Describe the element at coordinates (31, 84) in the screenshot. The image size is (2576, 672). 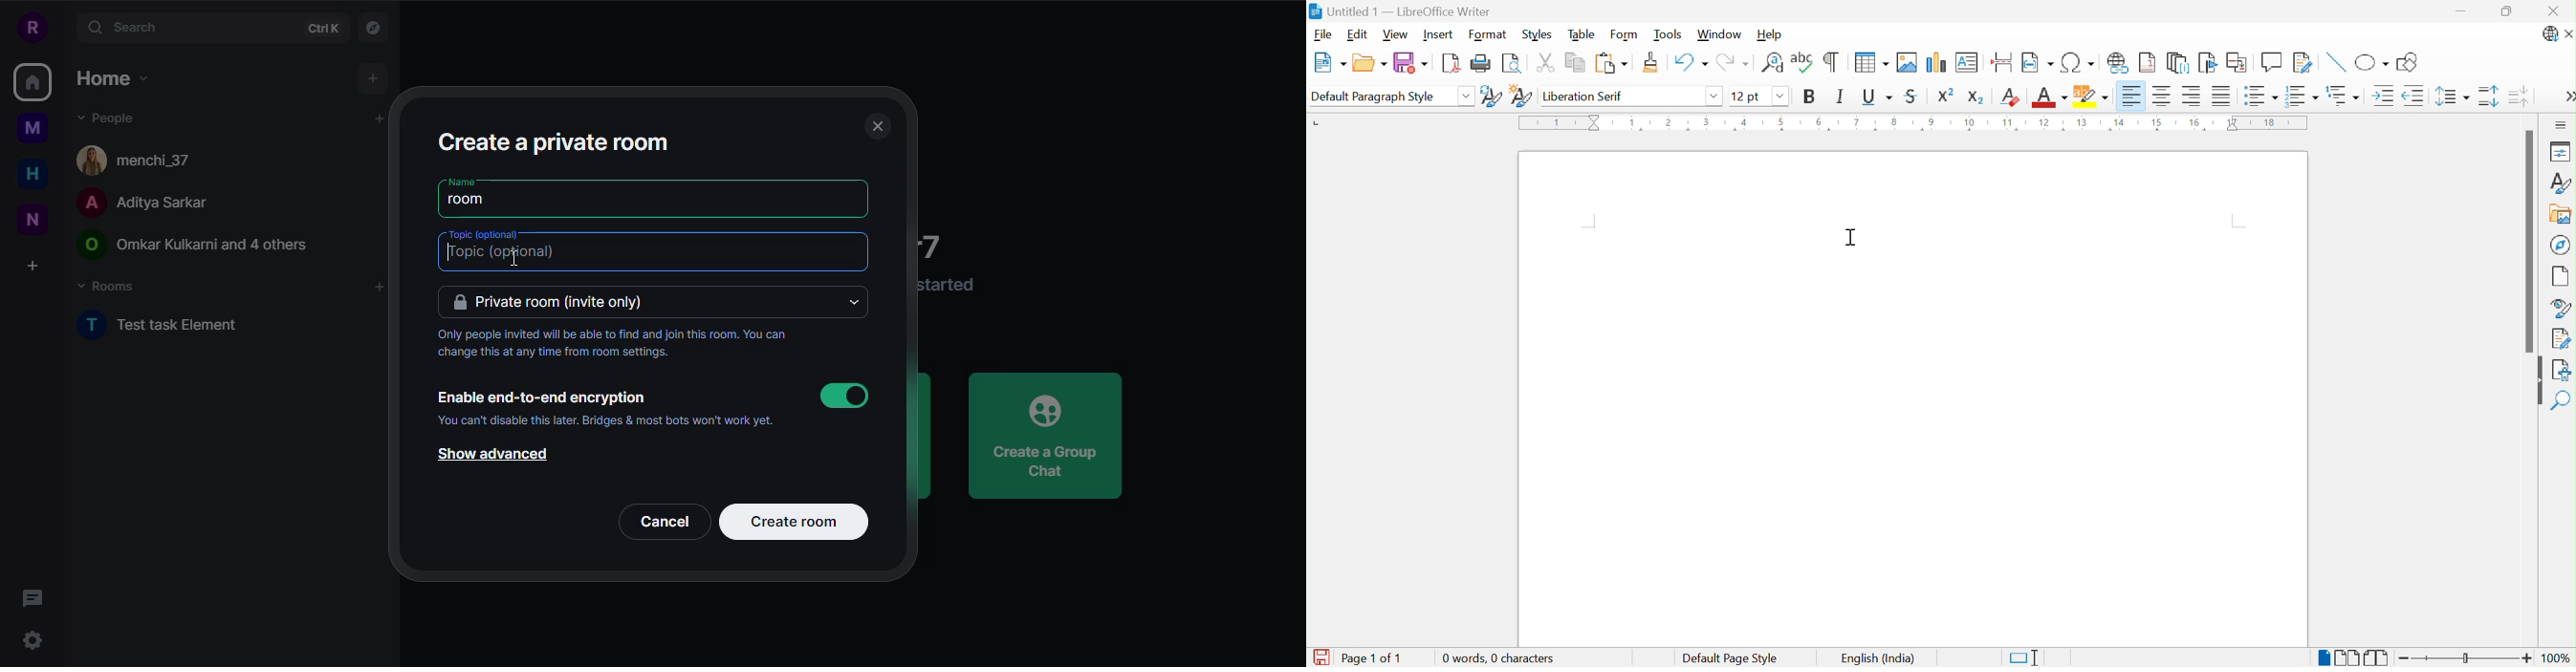
I see `home` at that location.